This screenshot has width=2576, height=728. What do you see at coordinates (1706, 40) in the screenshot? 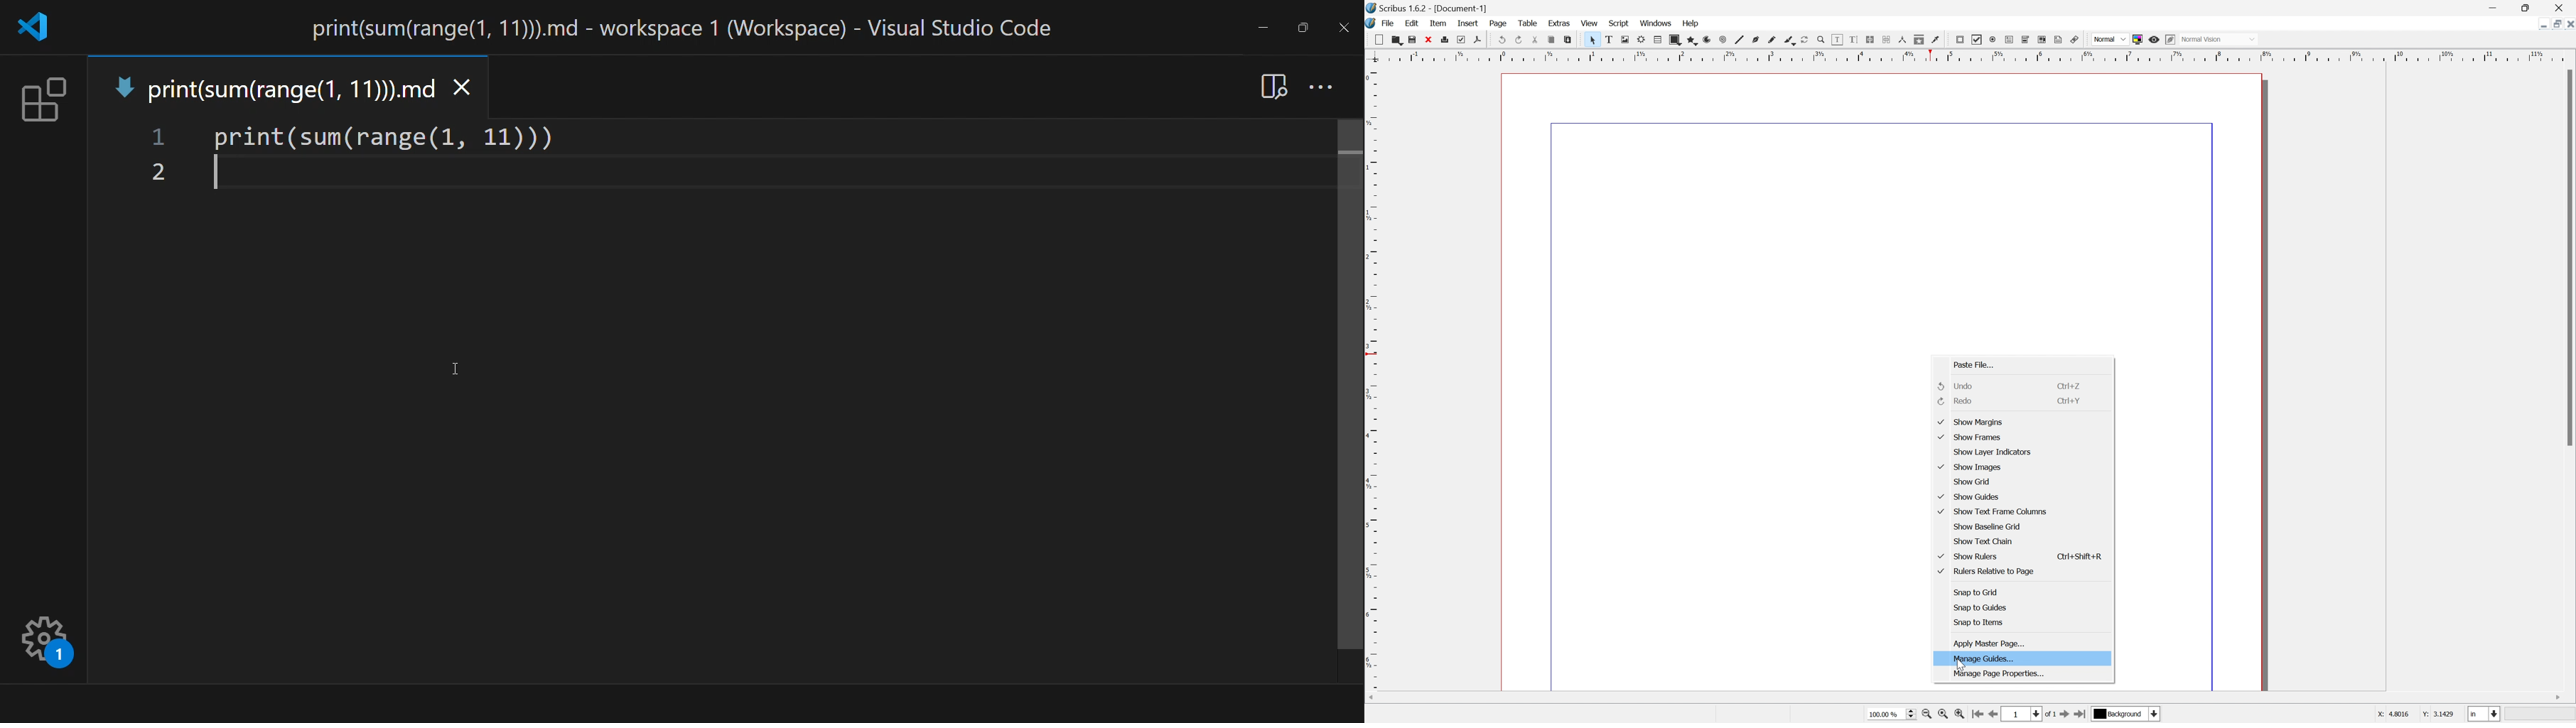
I see `arc` at bounding box center [1706, 40].